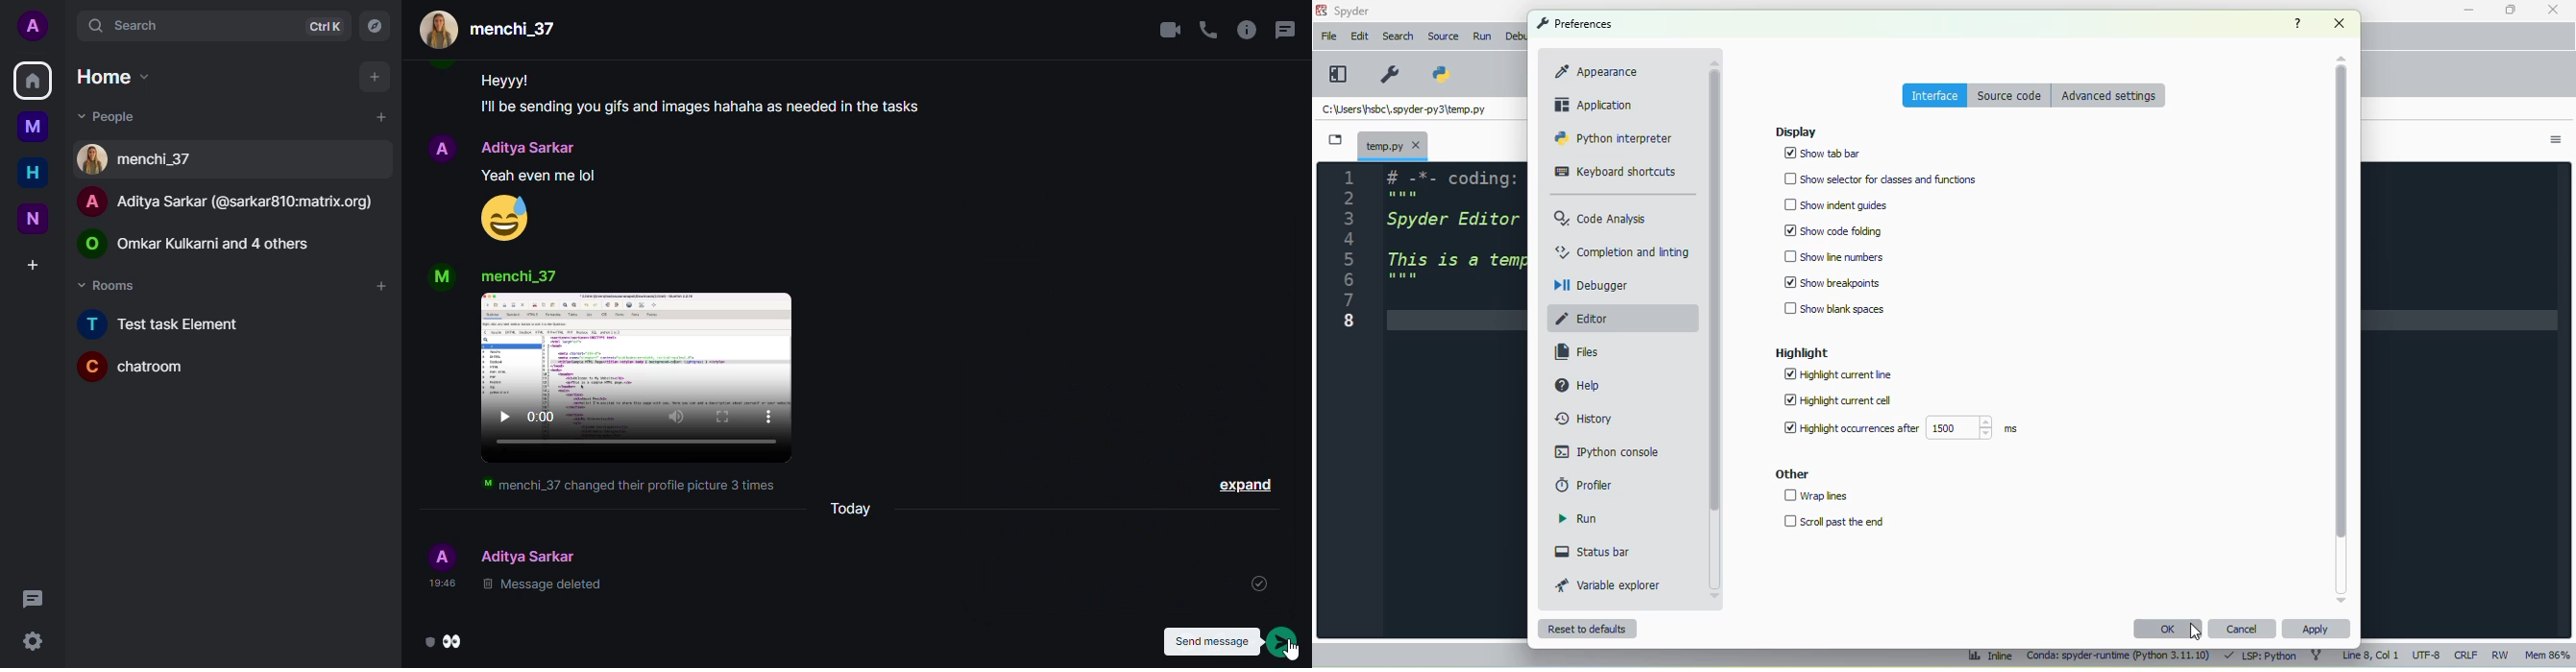  I want to click on show indent guides, so click(1839, 204).